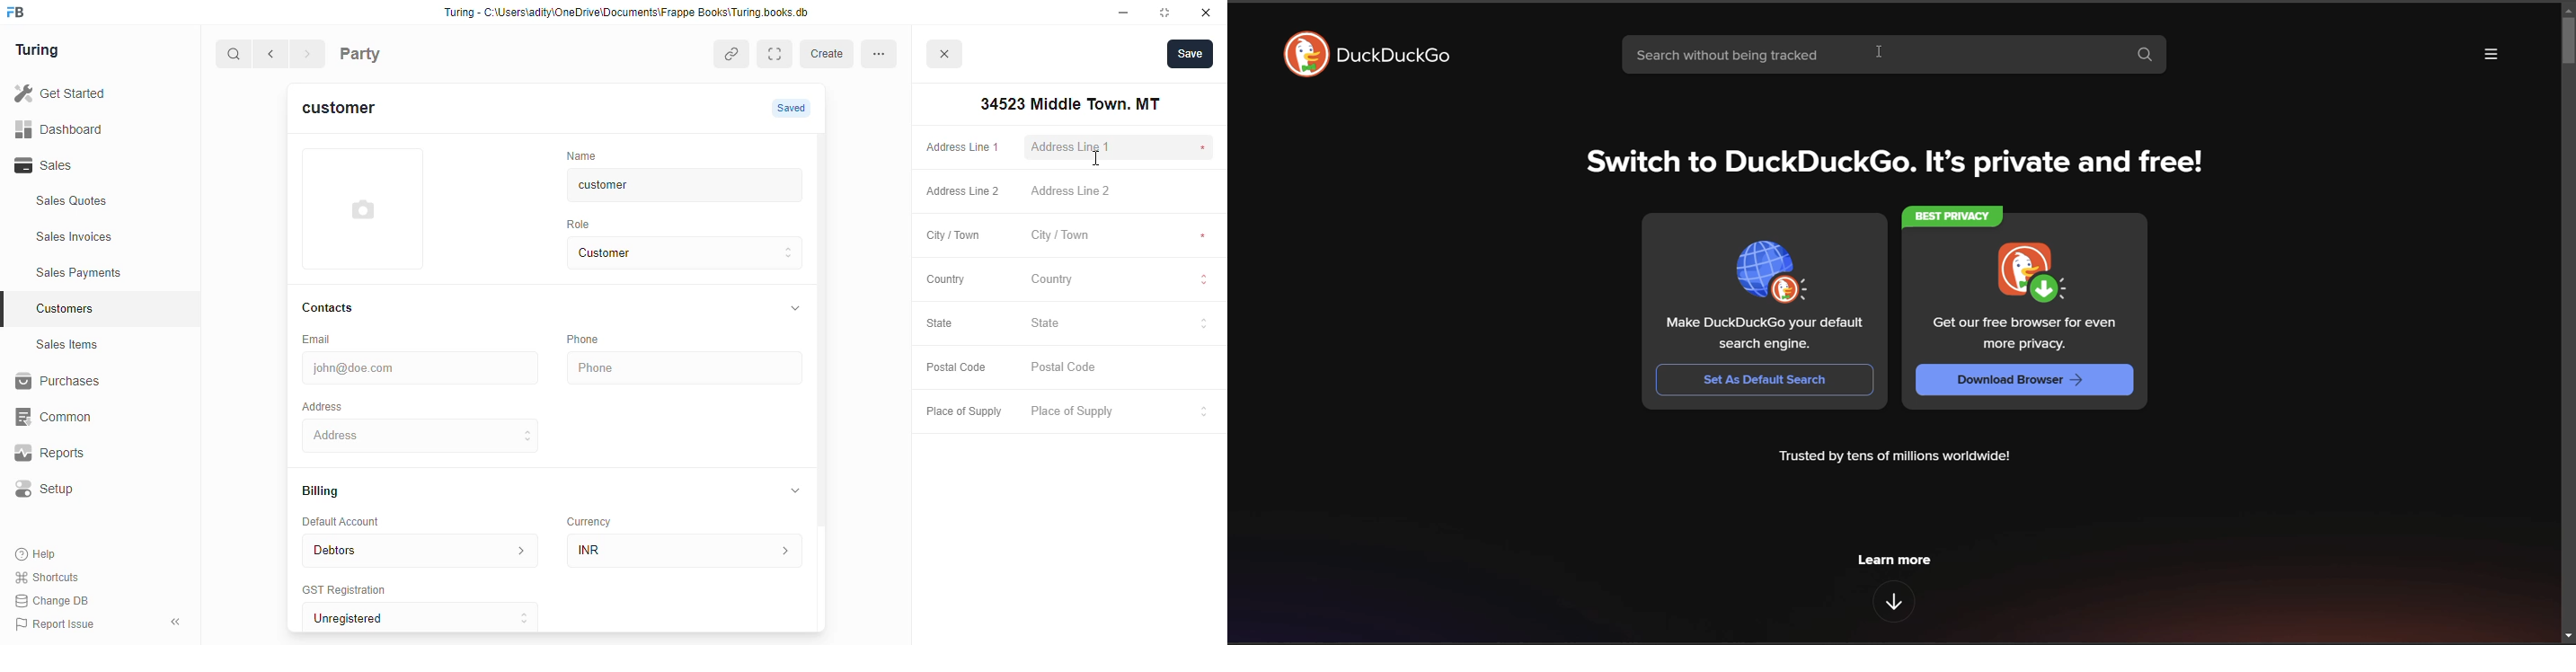 This screenshot has width=2576, height=672. I want to click on john@doe.com, so click(423, 366).